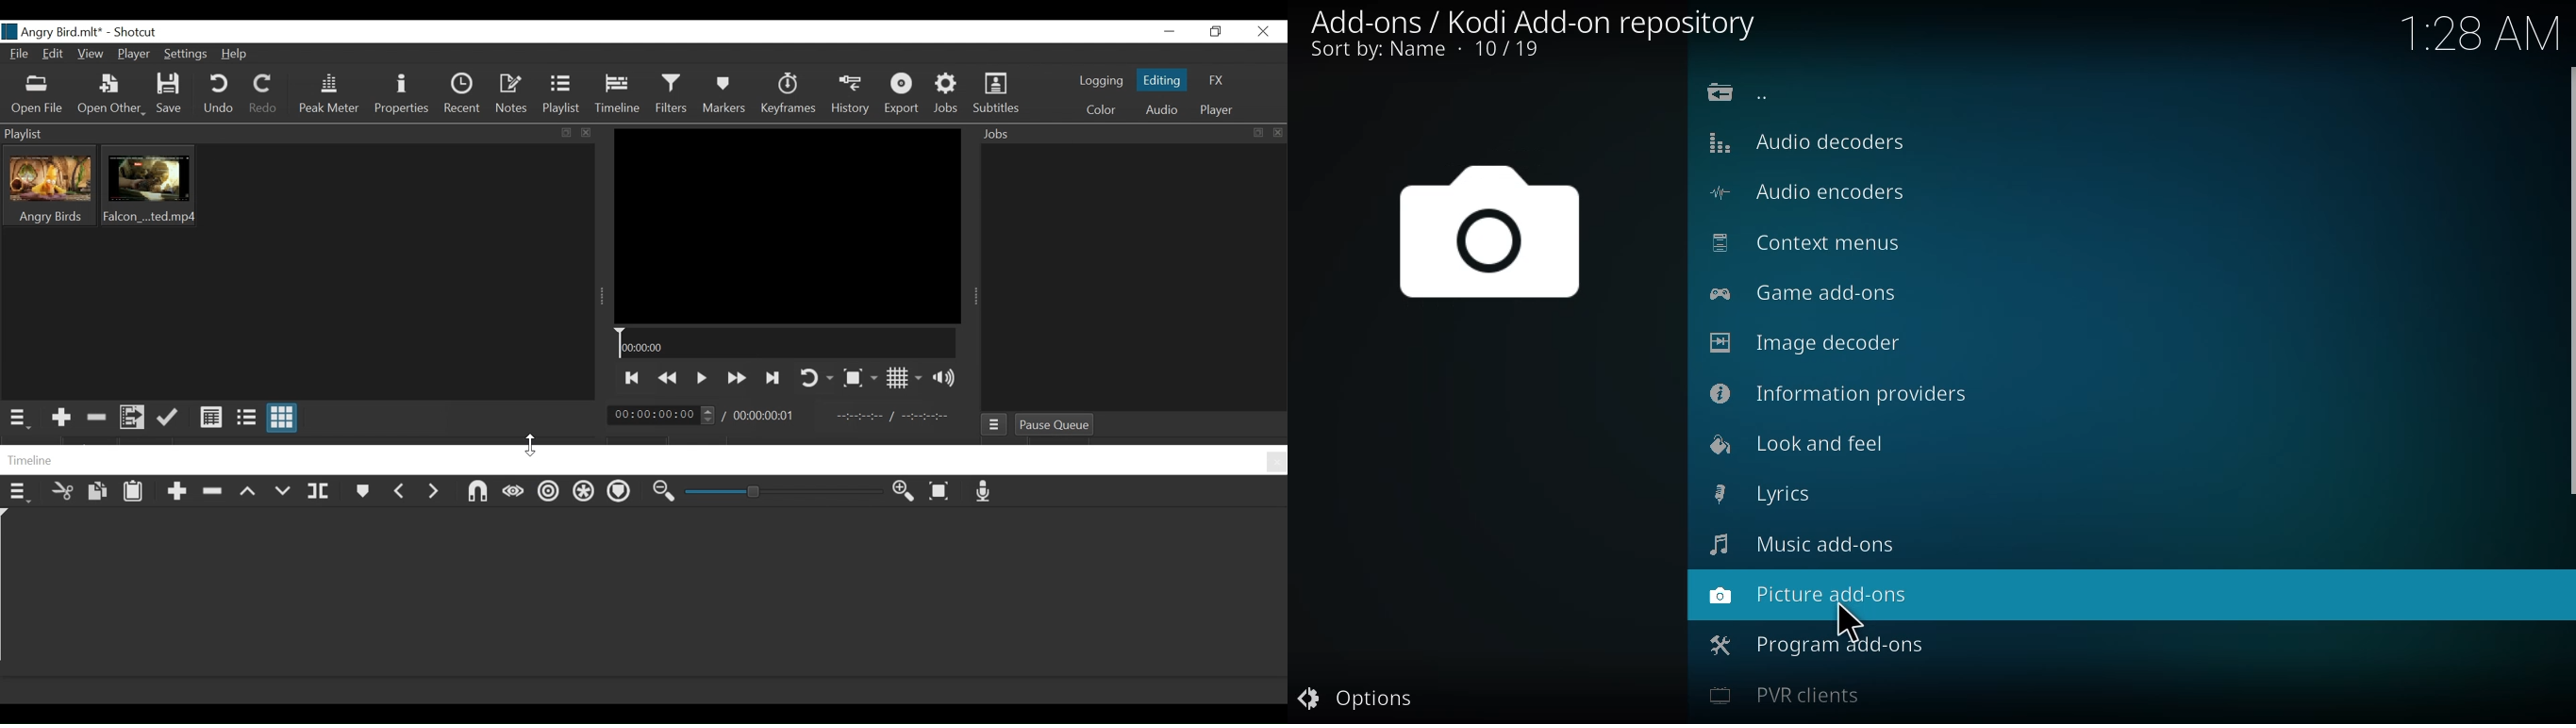  What do you see at coordinates (1806, 140) in the screenshot?
I see `audio decoders` at bounding box center [1806, 140].